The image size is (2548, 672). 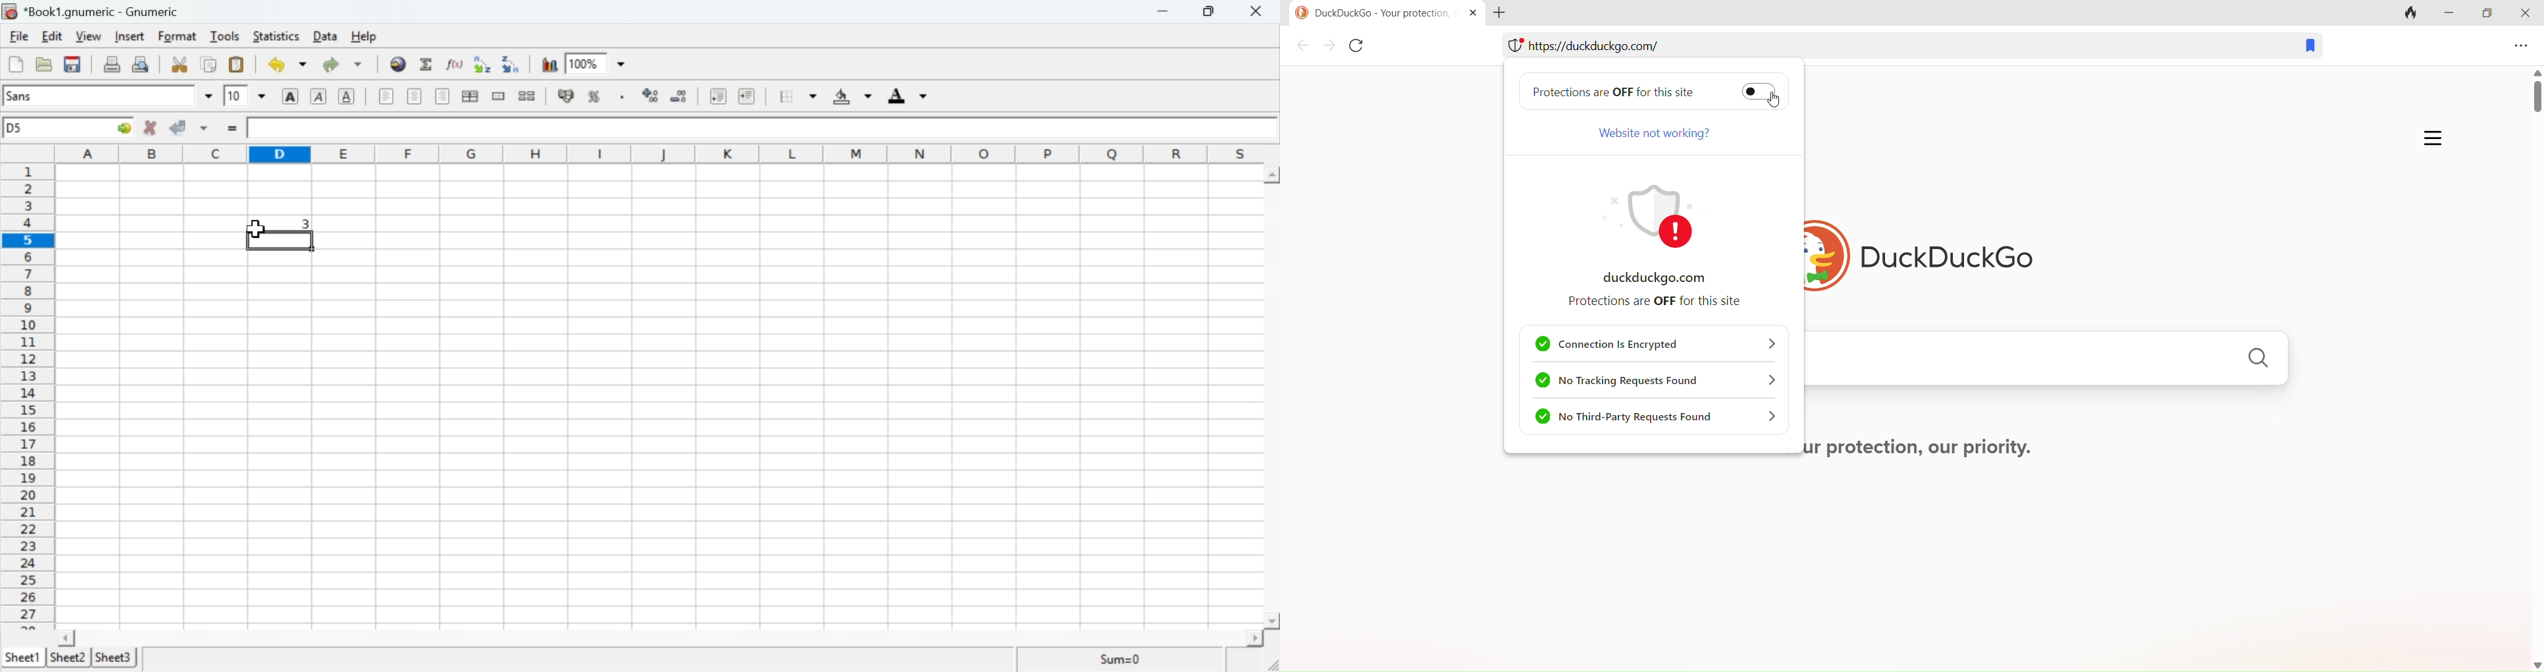 I want to click on down, so click(x=2532, y=662).